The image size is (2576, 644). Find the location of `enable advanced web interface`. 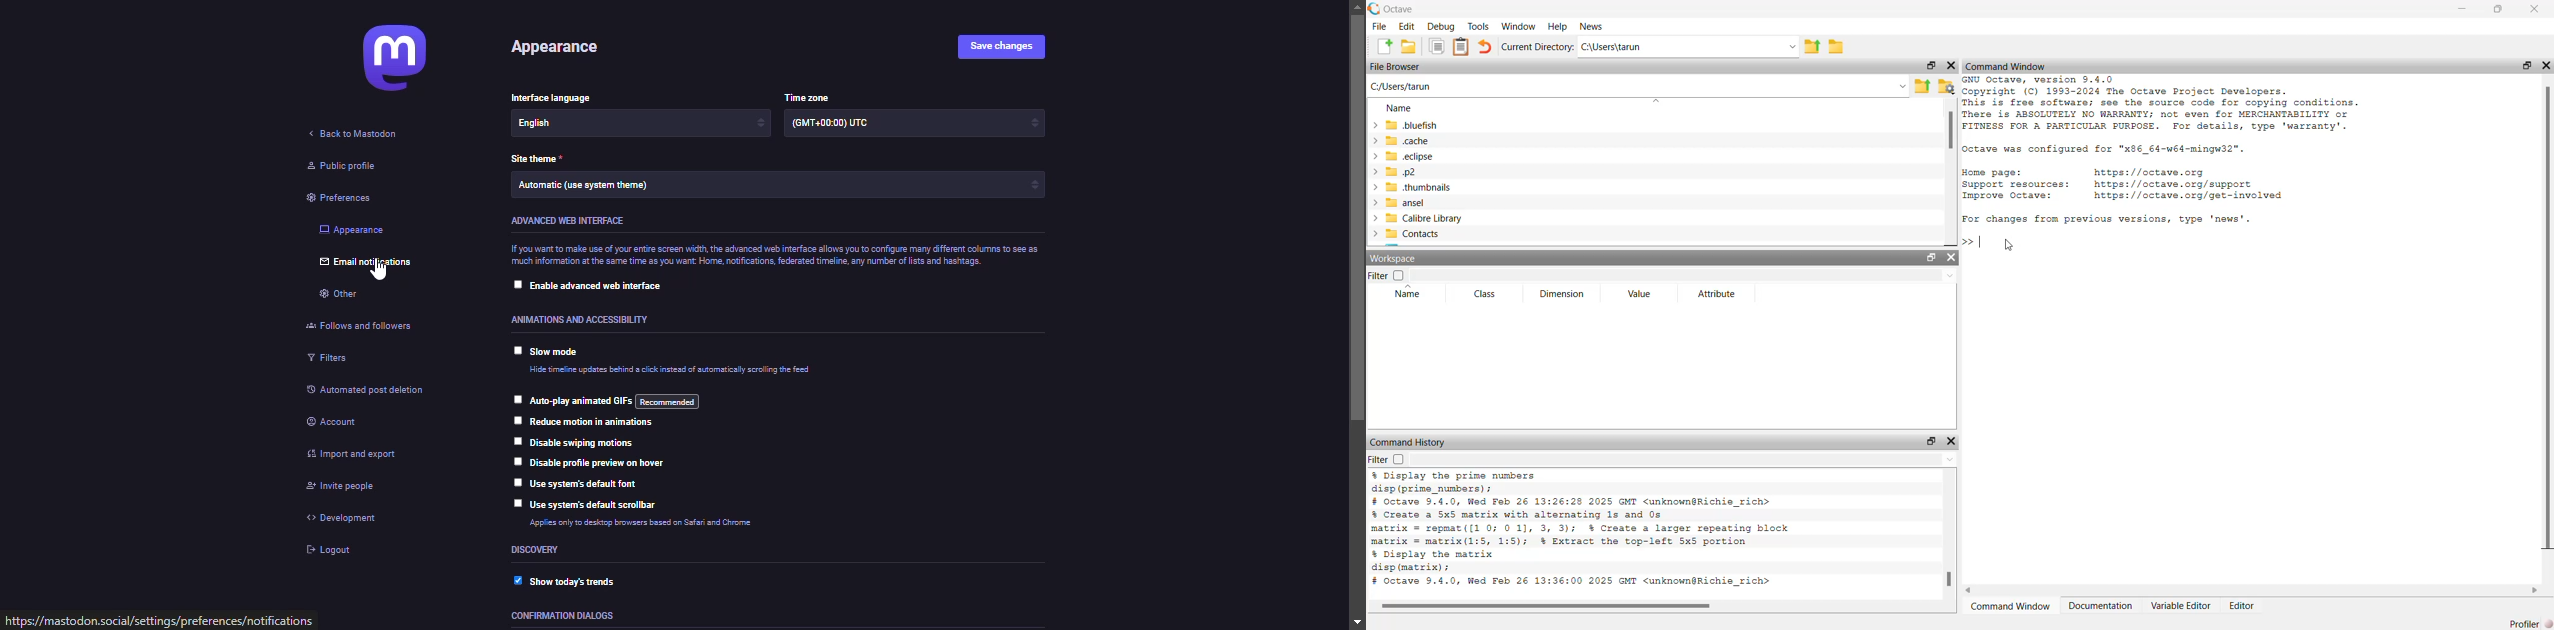

enable advanced web interface is located at coordinates (601, 286).